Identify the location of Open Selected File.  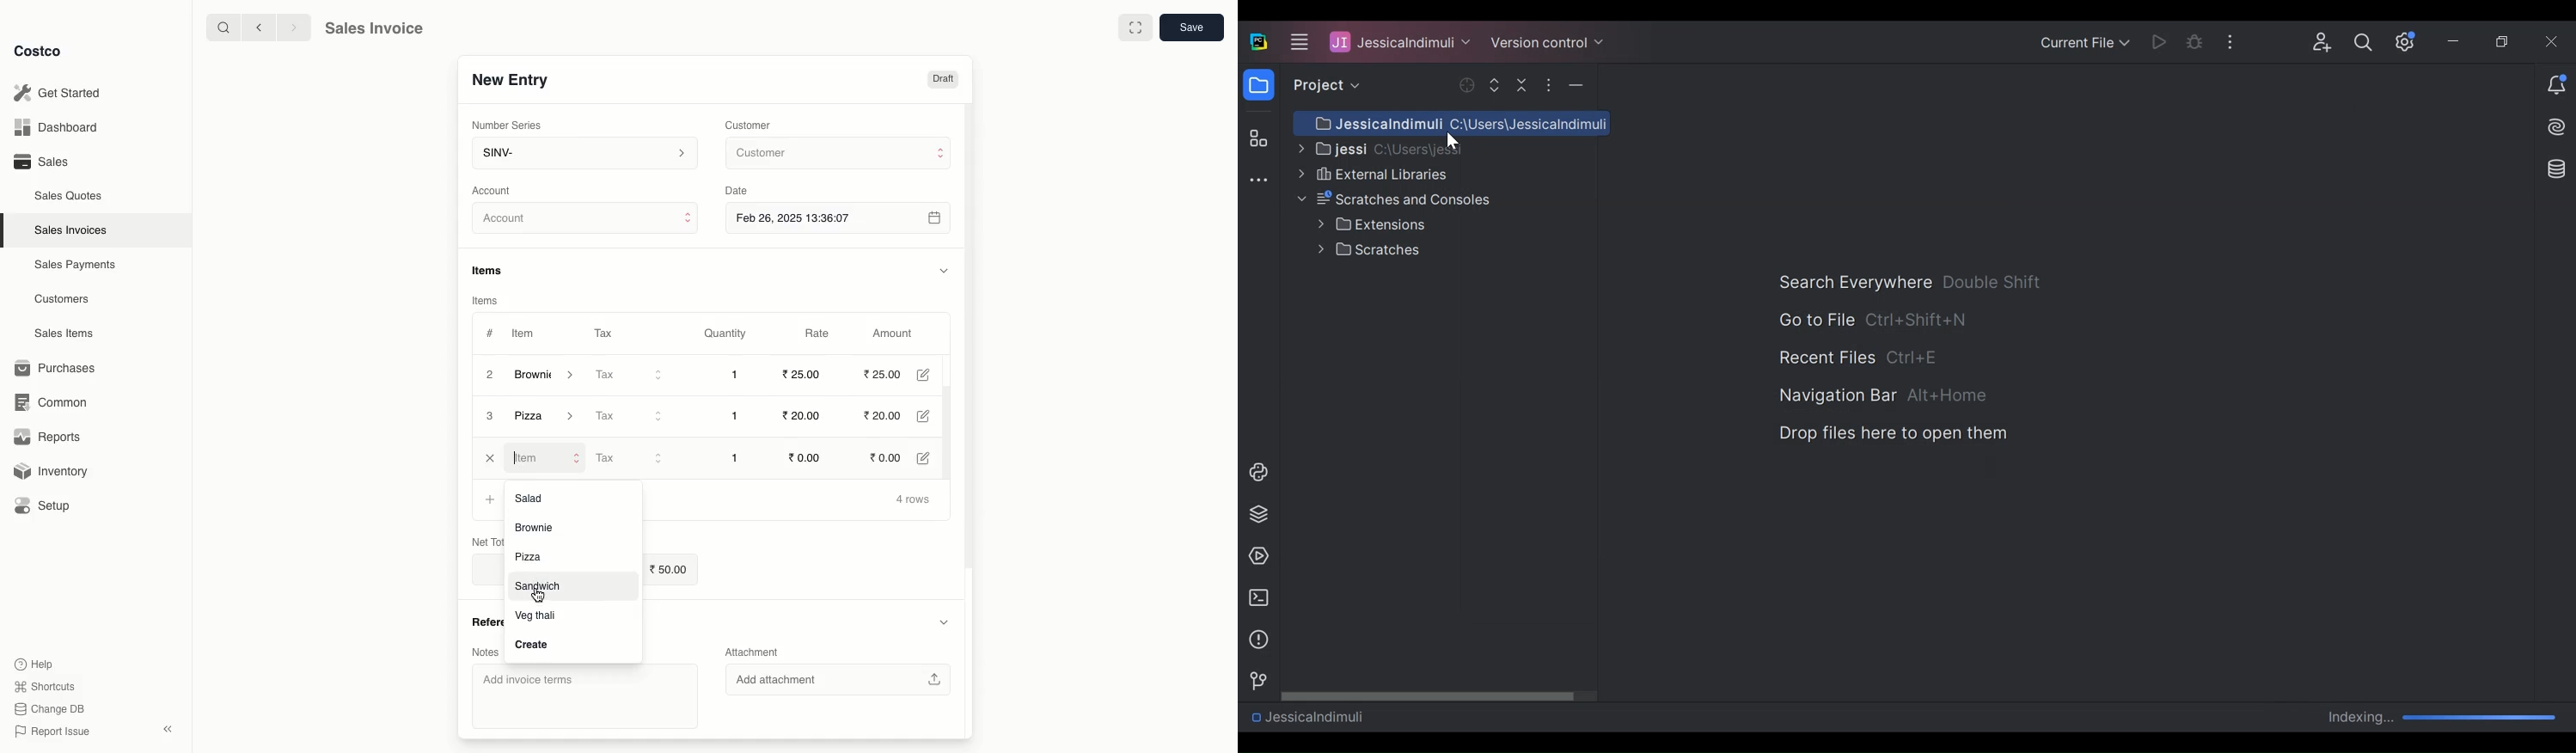
(1468, 85).